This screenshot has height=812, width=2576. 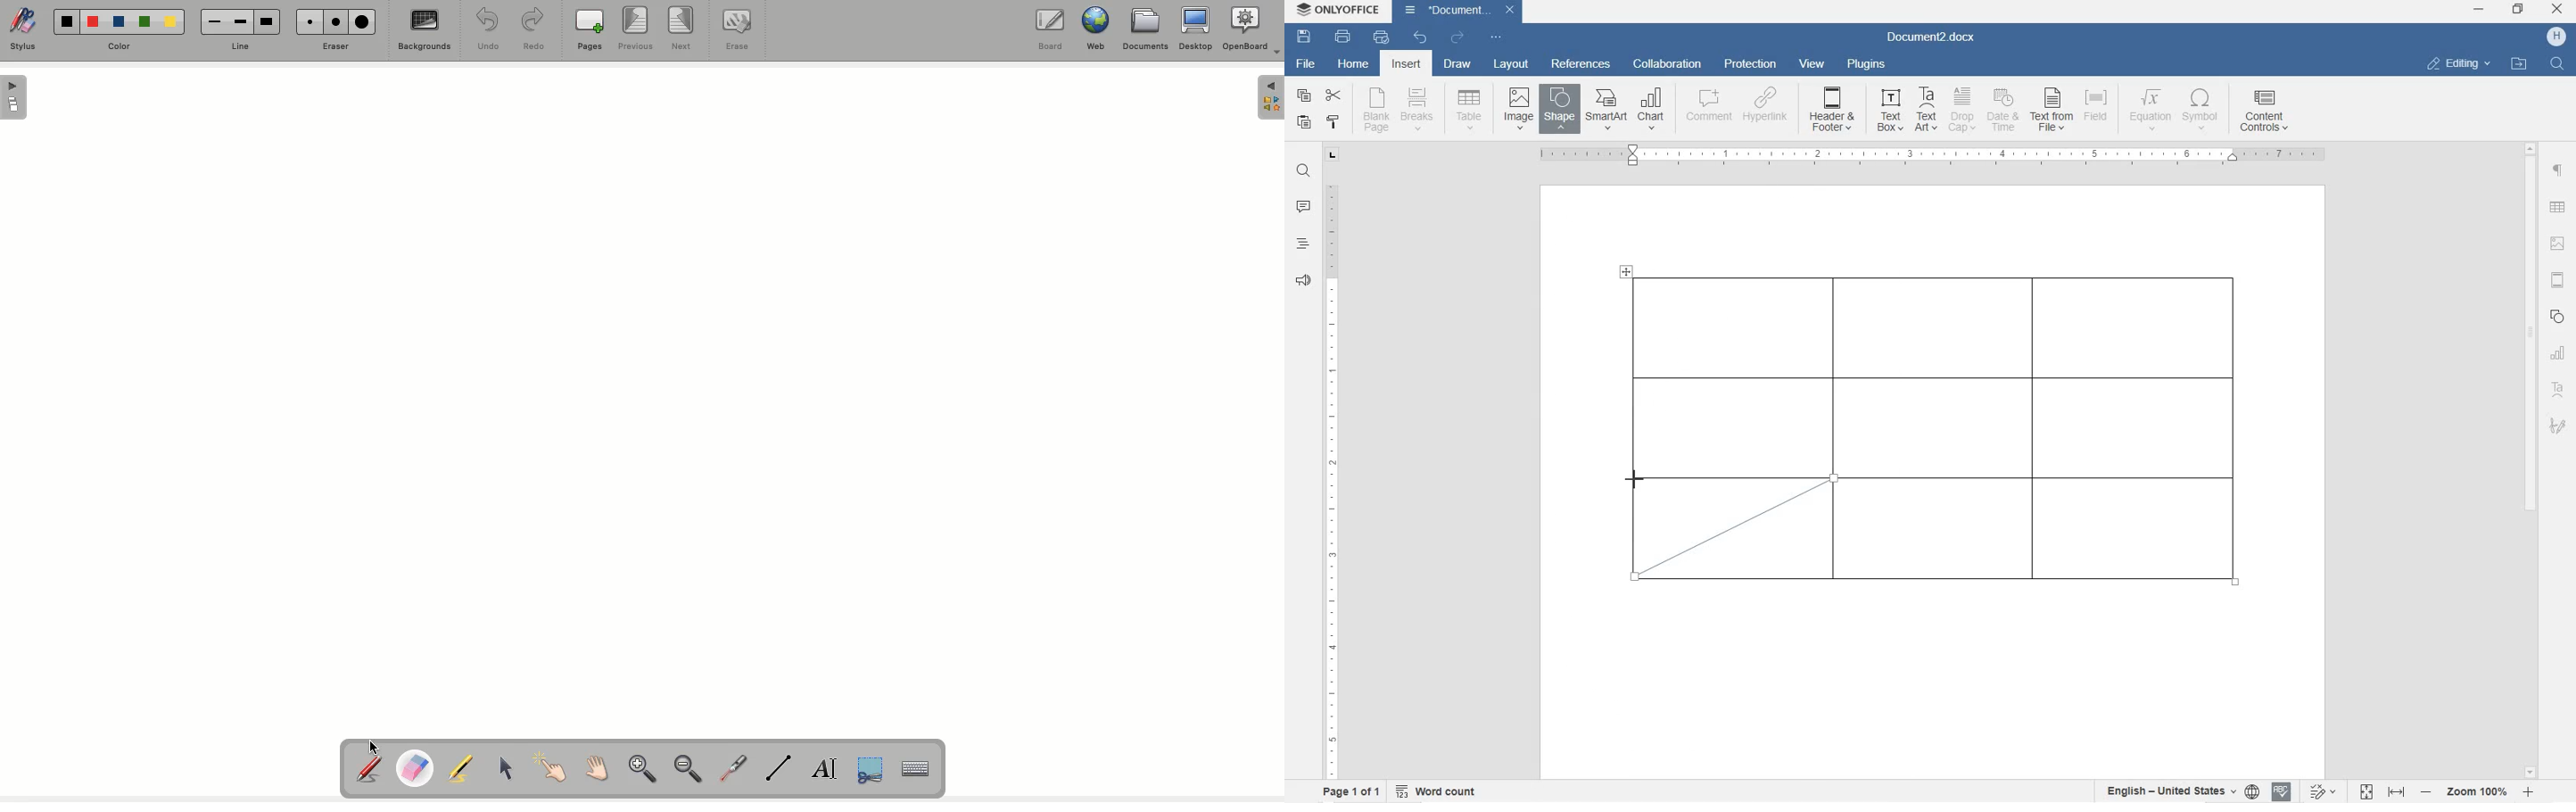 What do you see at coordinates (1354, 65) in the screenshot?
I see `home` at bounding box center [1354, 65].